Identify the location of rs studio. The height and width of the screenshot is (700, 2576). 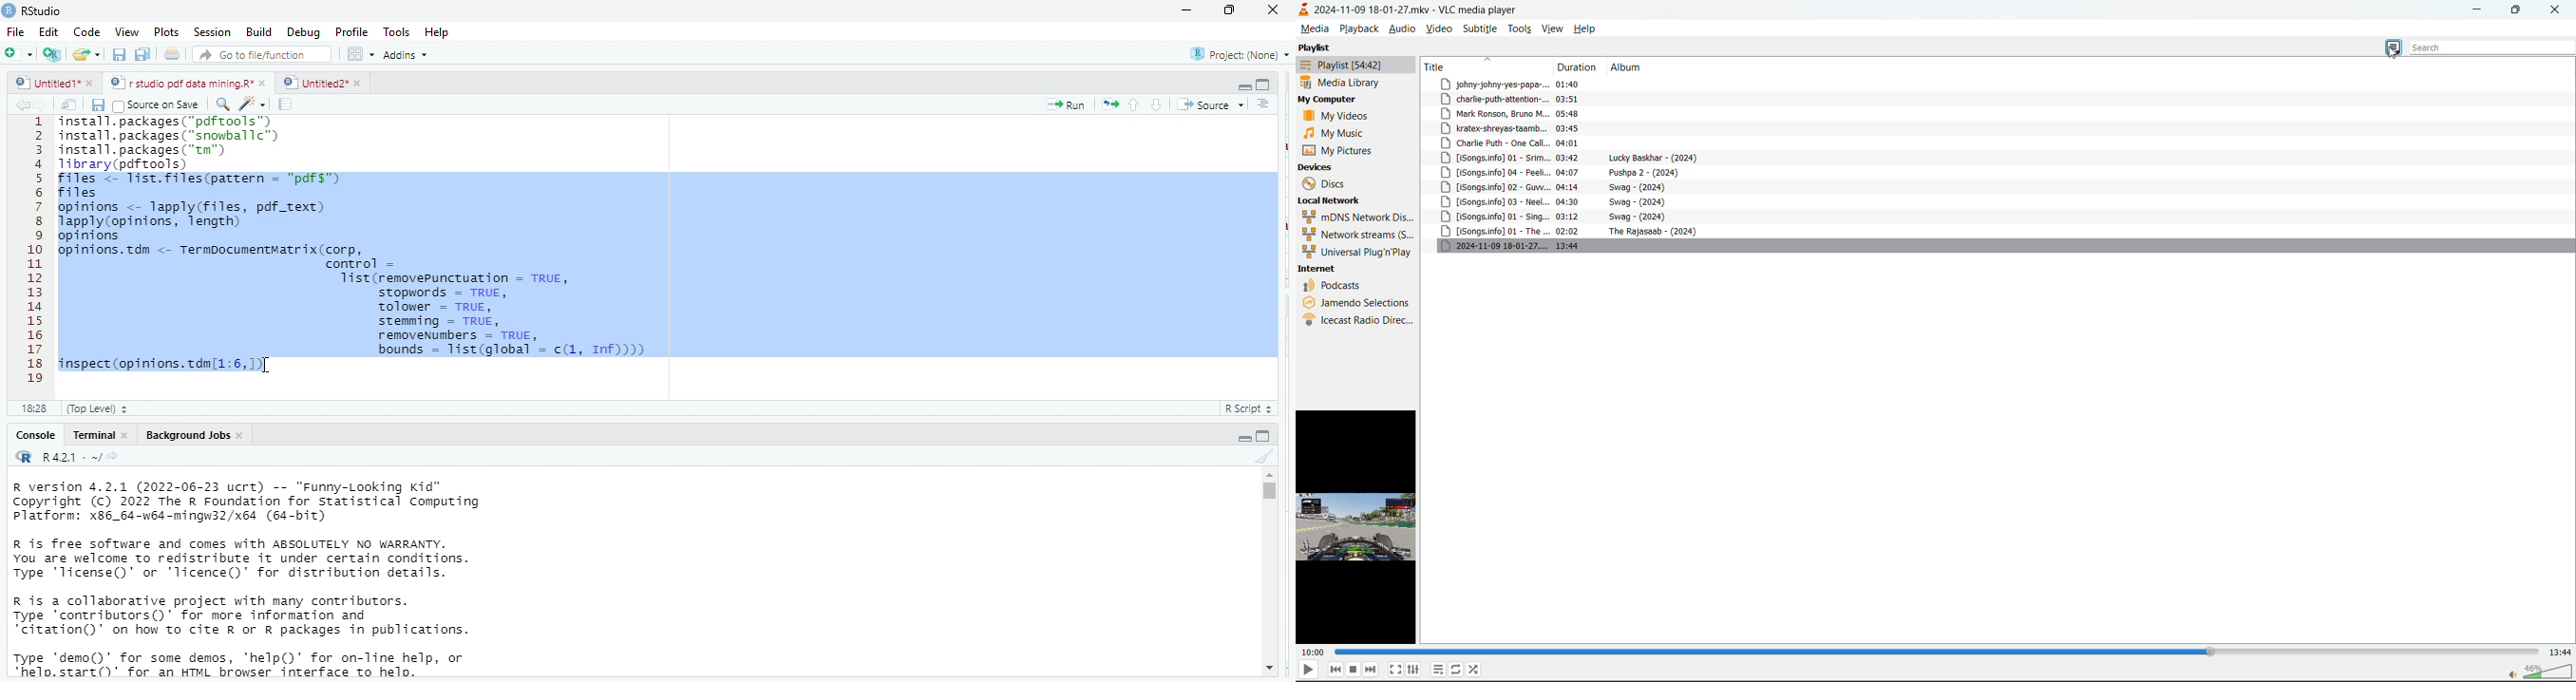
(25, 458).